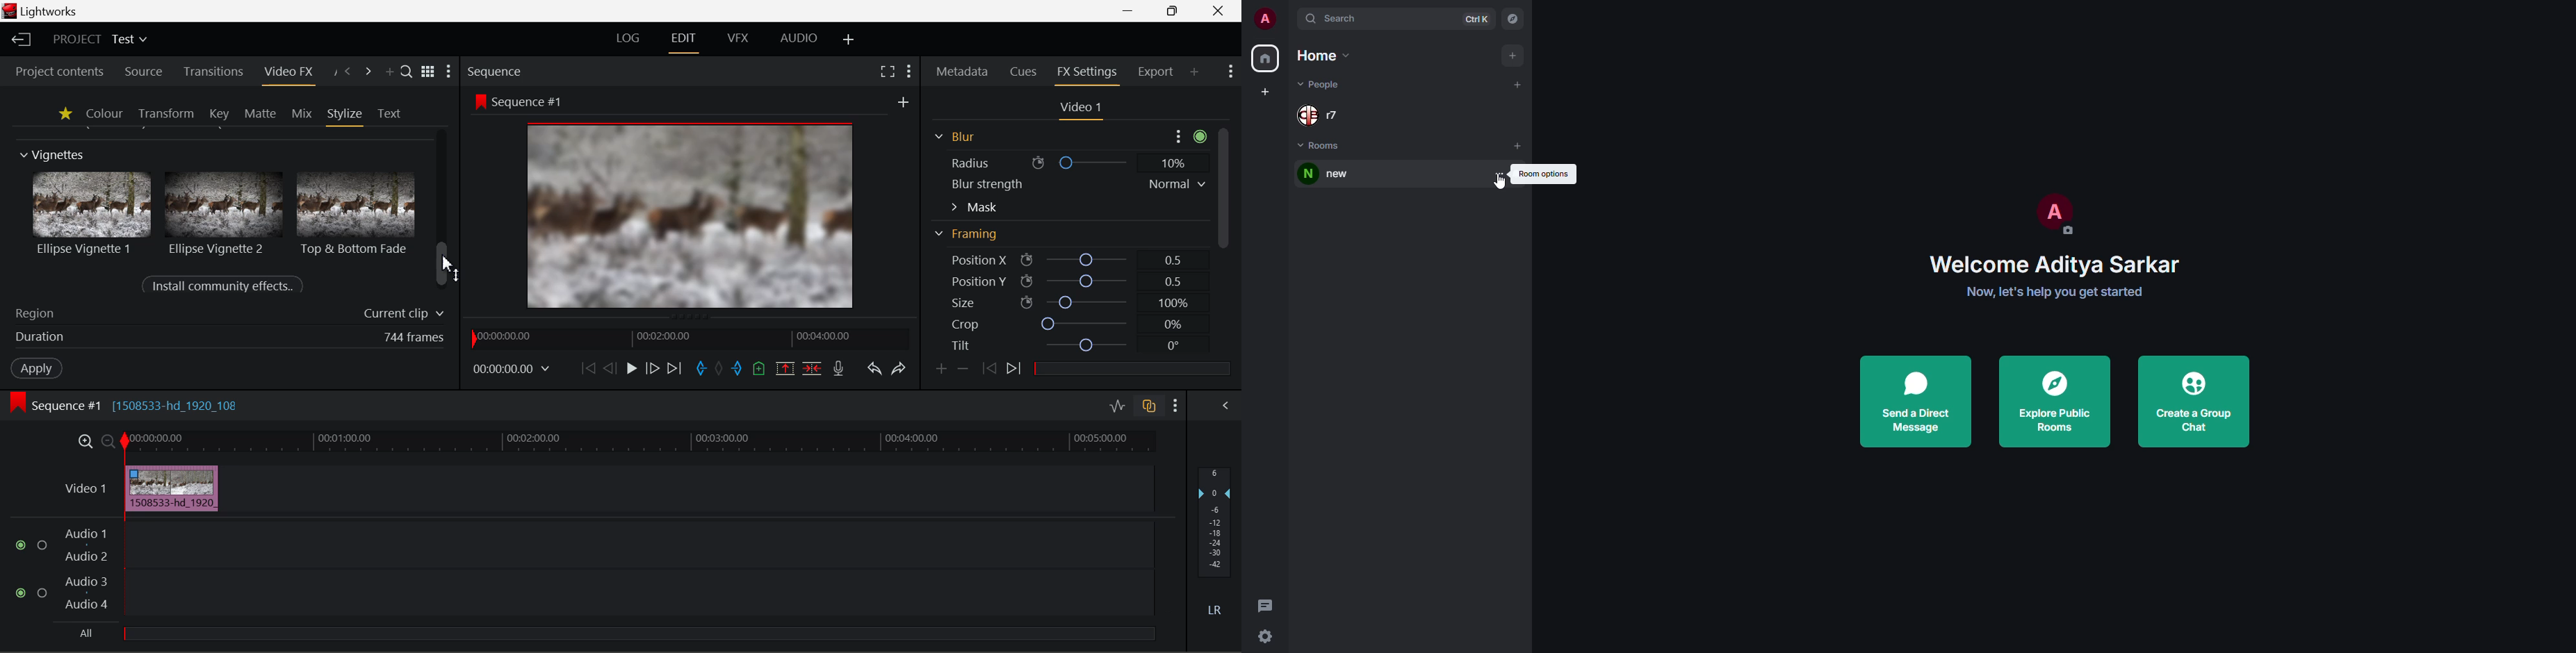 The width and height of the screenshot is (2576, 672). I want to click on Stylize Panel Open, so click(345, 113).